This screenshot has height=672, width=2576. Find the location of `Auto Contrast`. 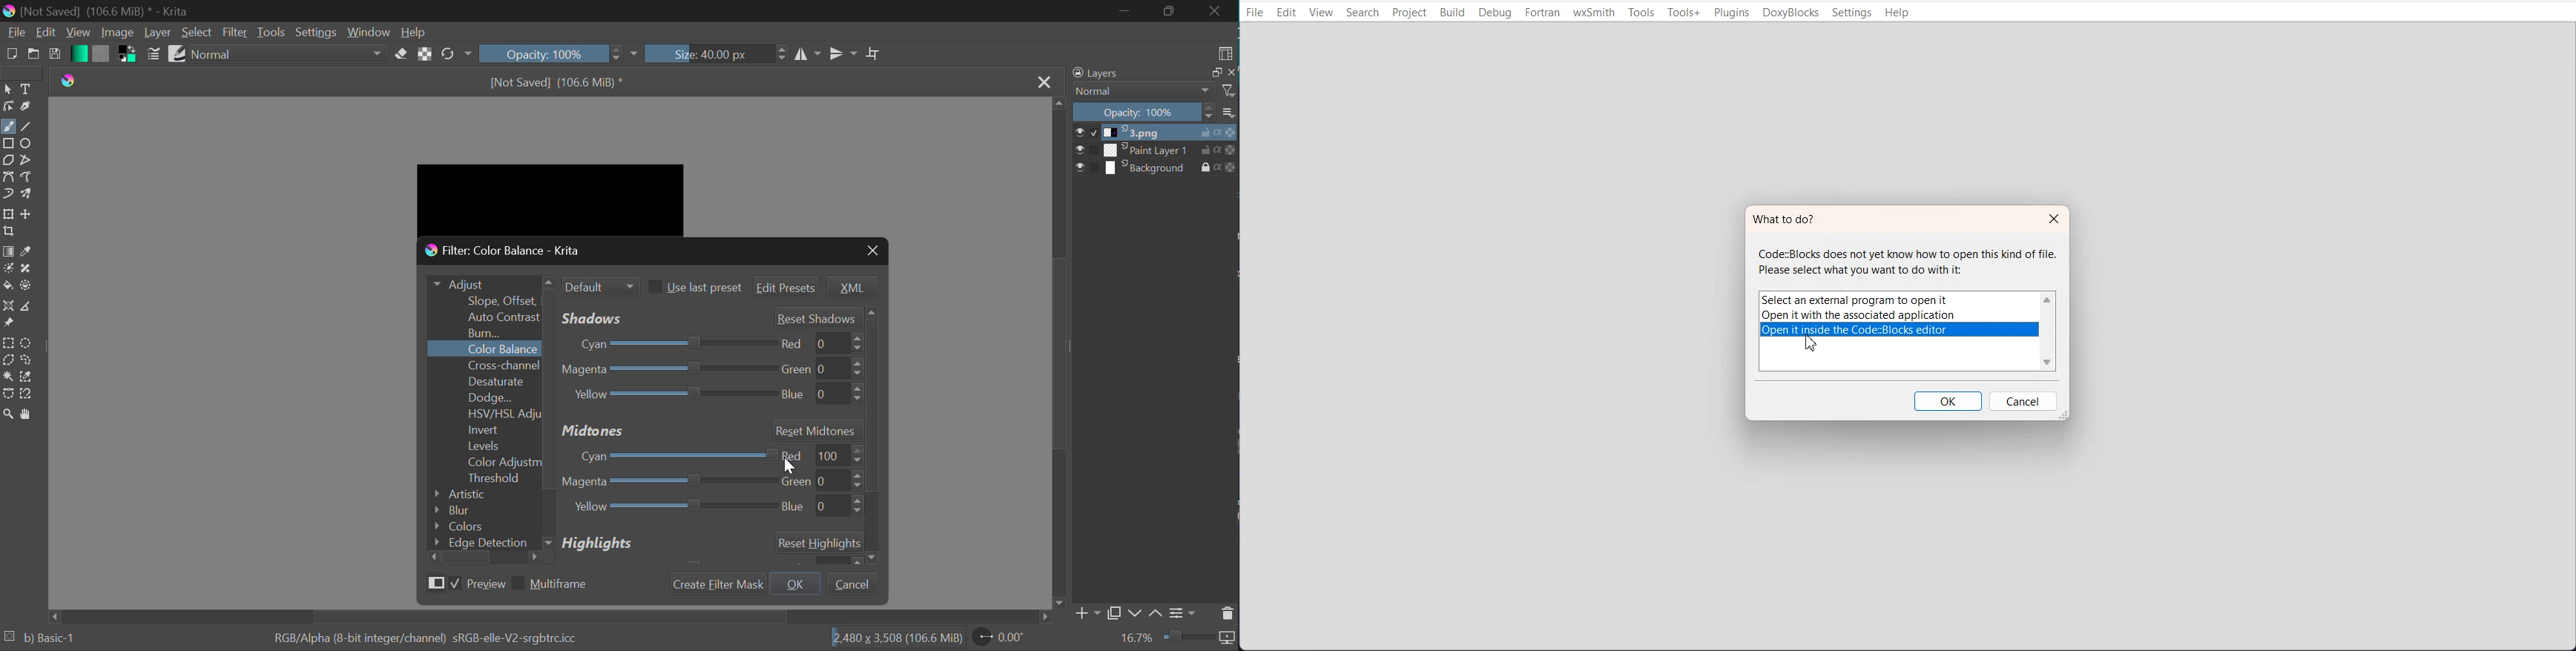

Auto Contrast is located at coordinates (499, 317).